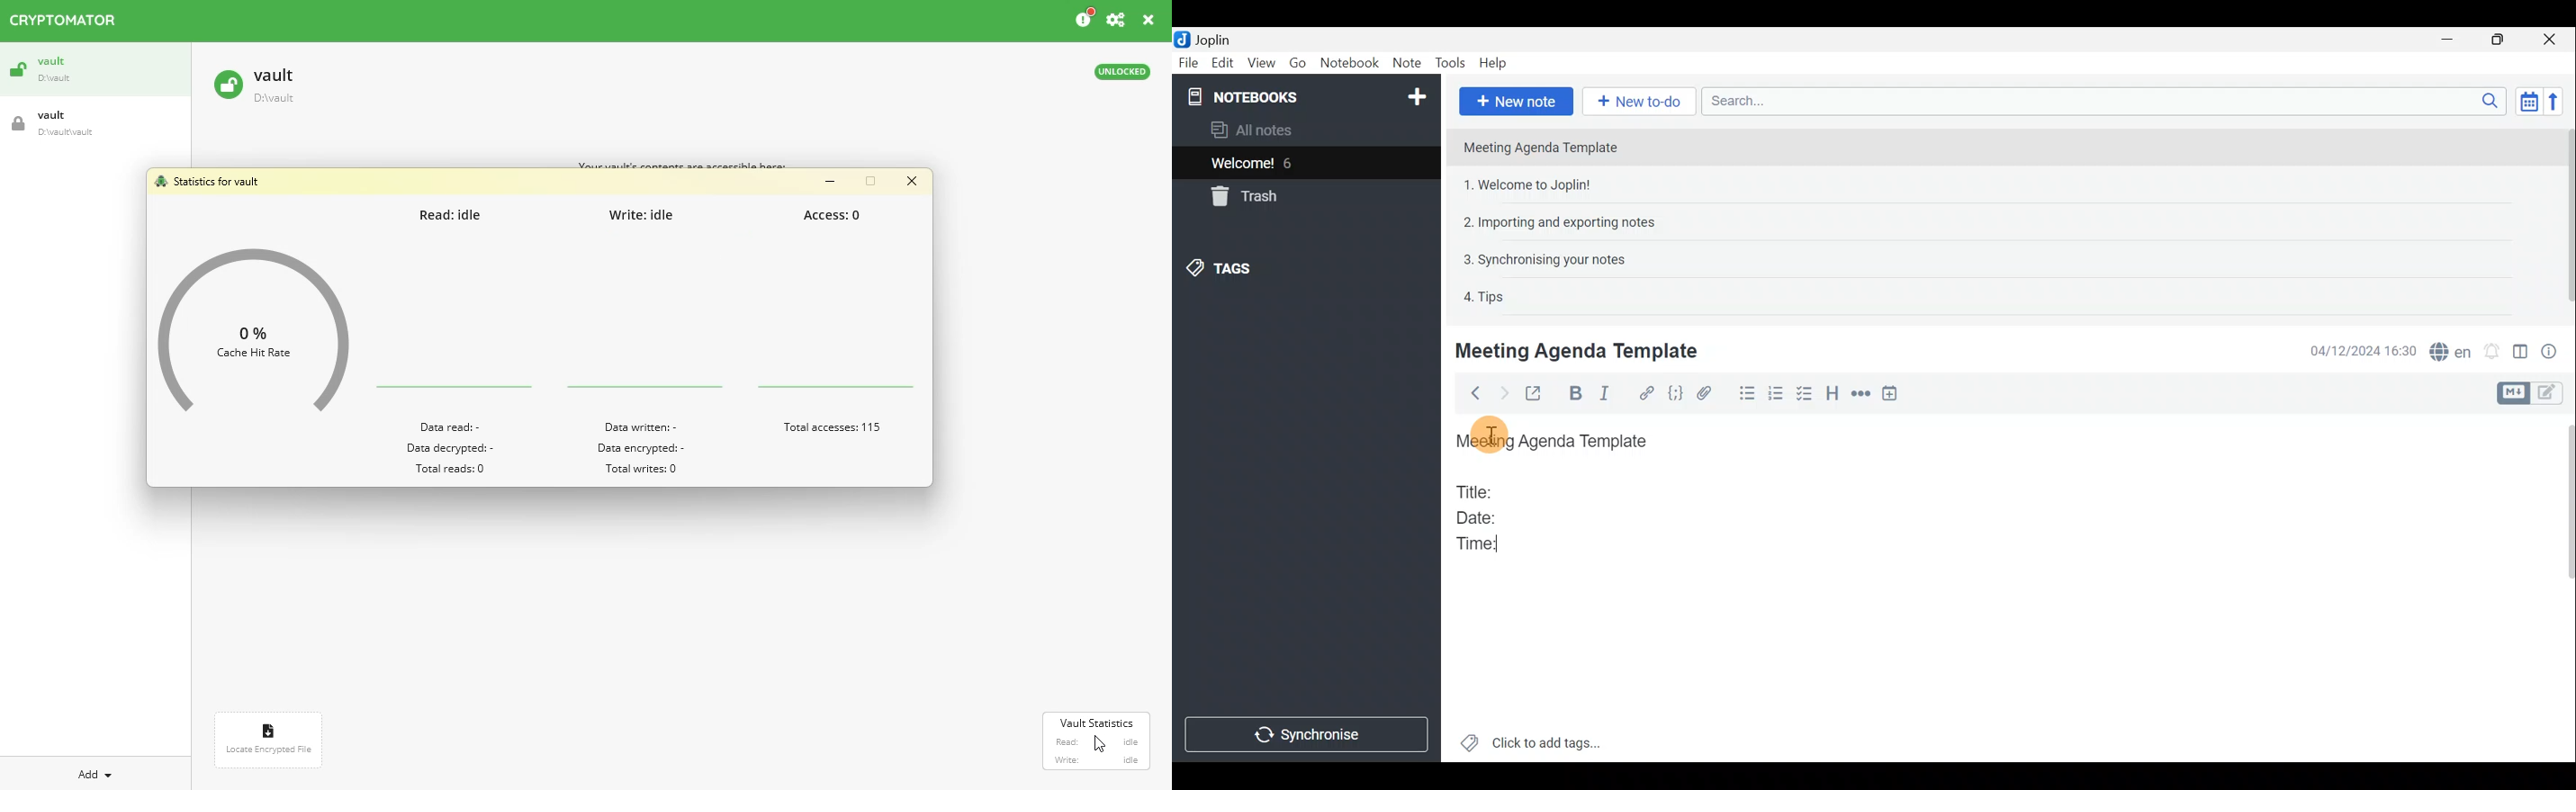 The image size is (2576, 812). Describe the element at coordinates (1485, 296) in the screenshot. I see `4. Tips` at that location.